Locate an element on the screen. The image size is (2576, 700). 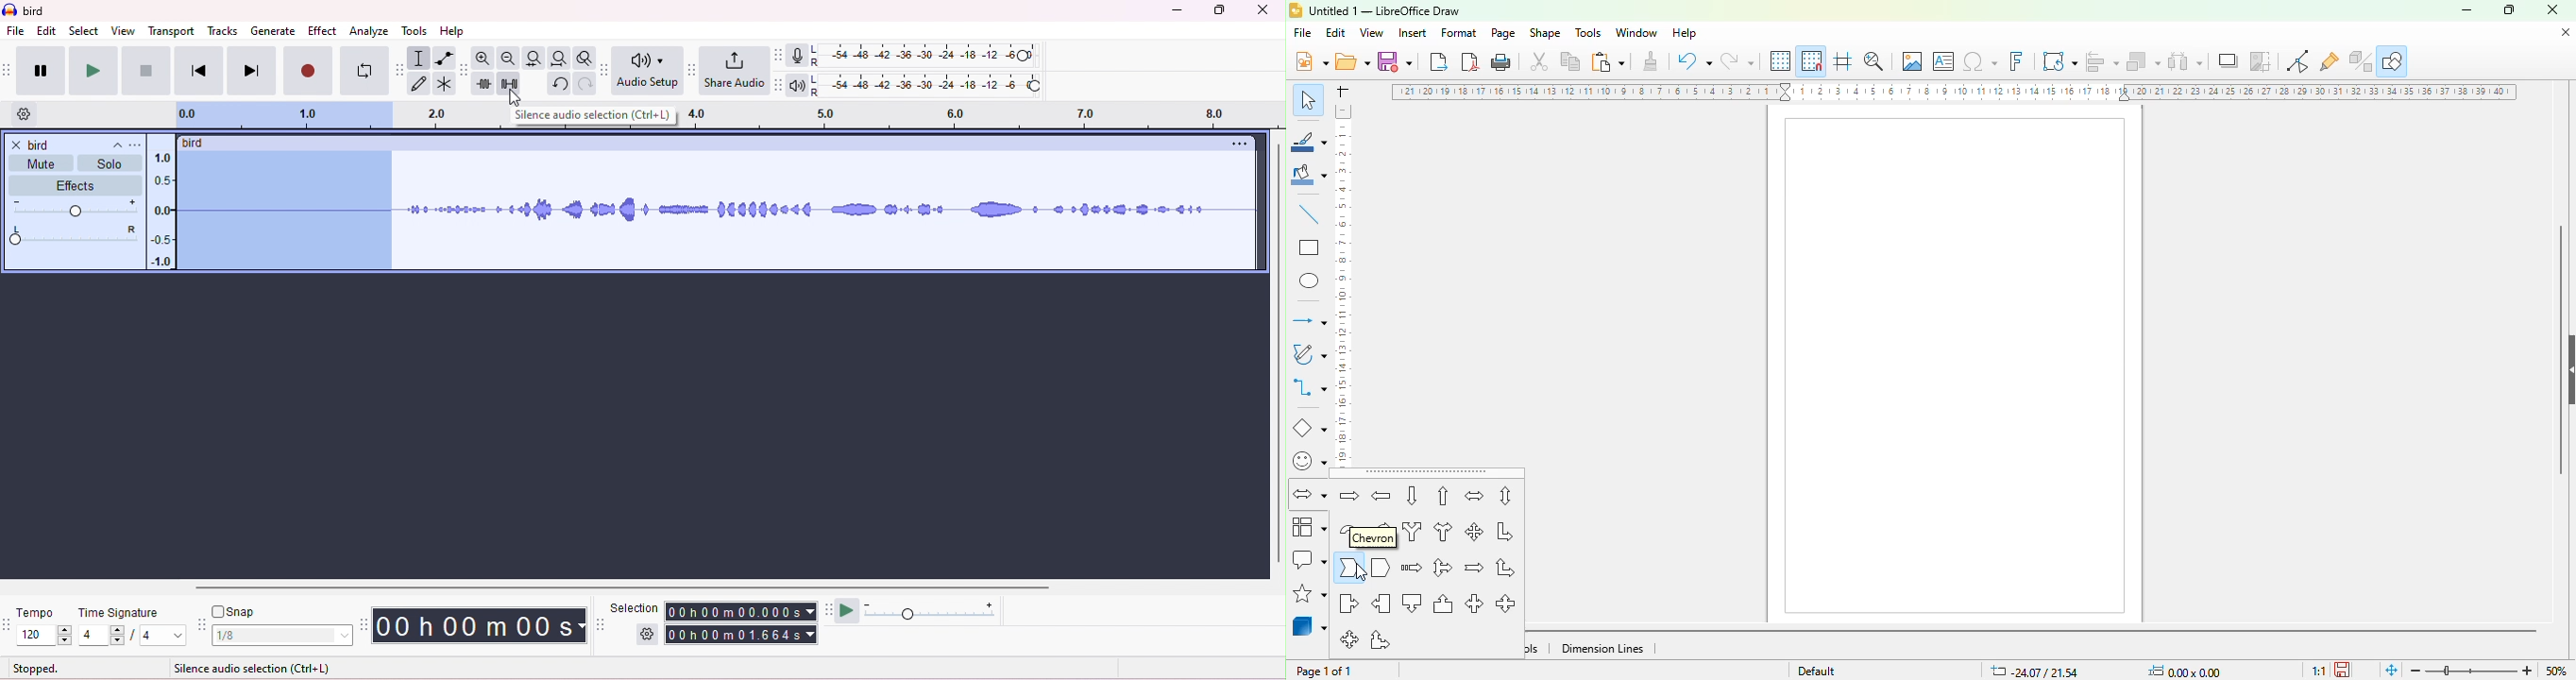
share audio is located at coordinates (737, 71).